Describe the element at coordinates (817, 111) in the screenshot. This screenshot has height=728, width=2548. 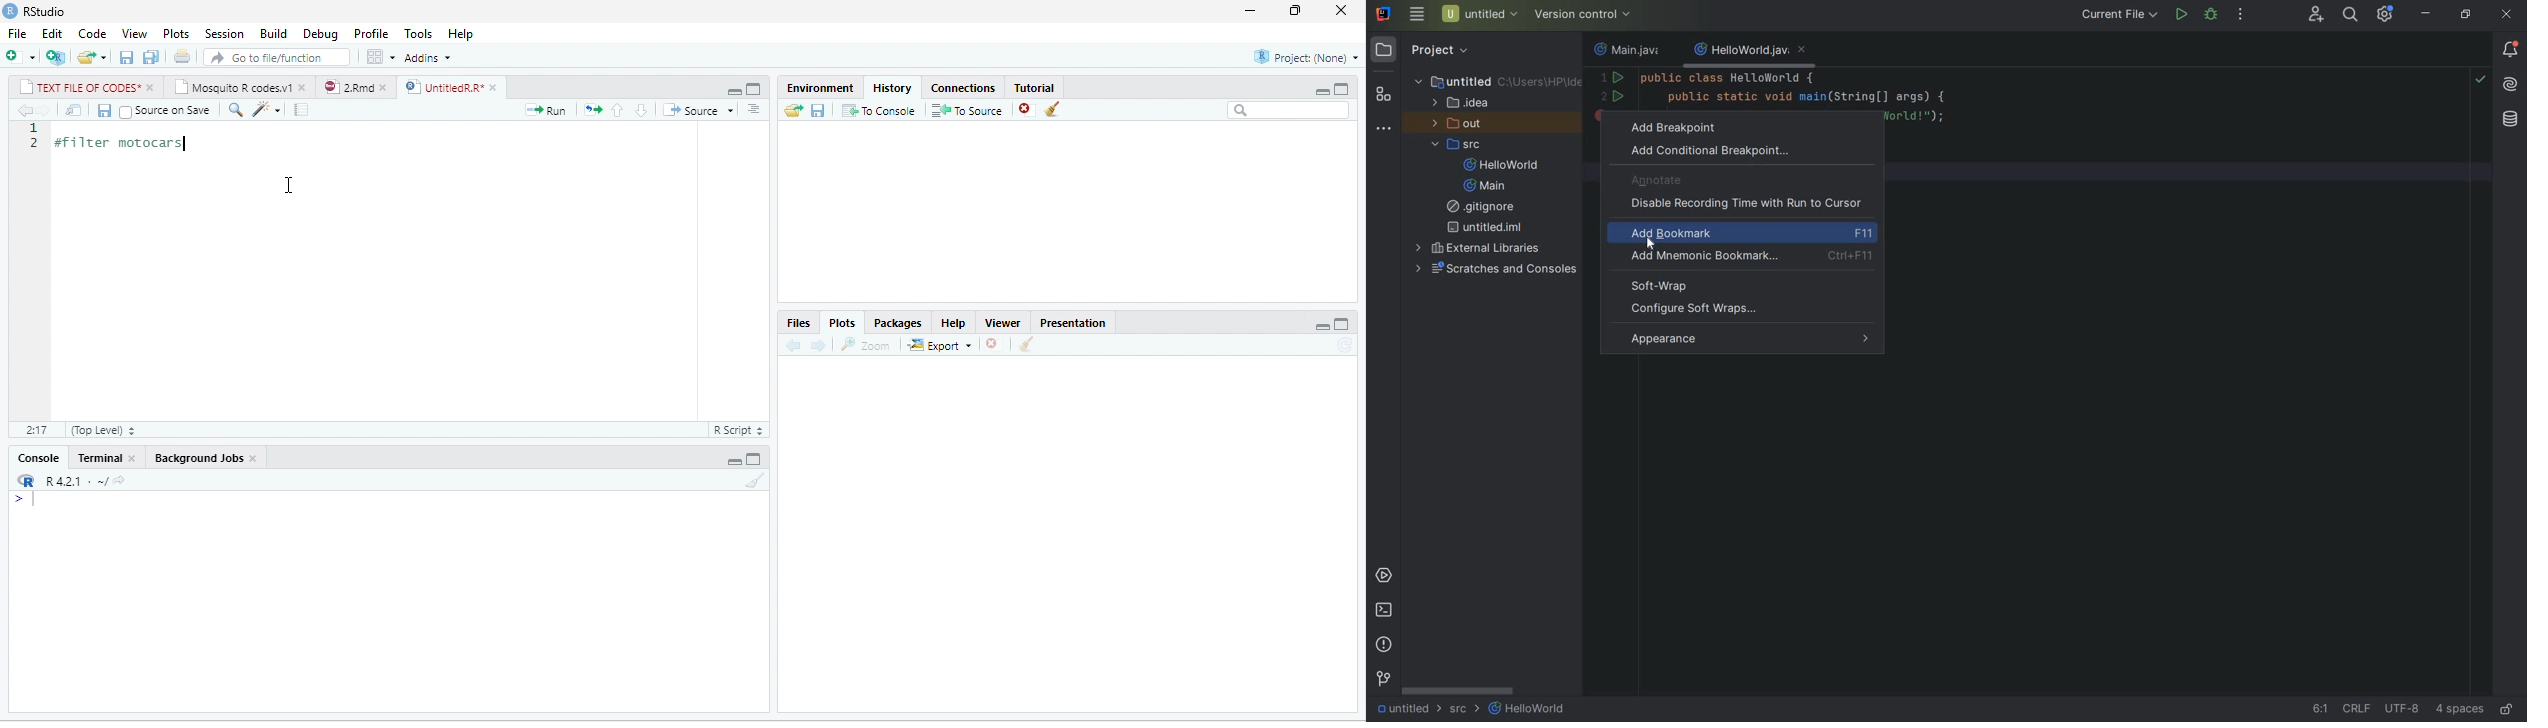
I see `save` at that location.